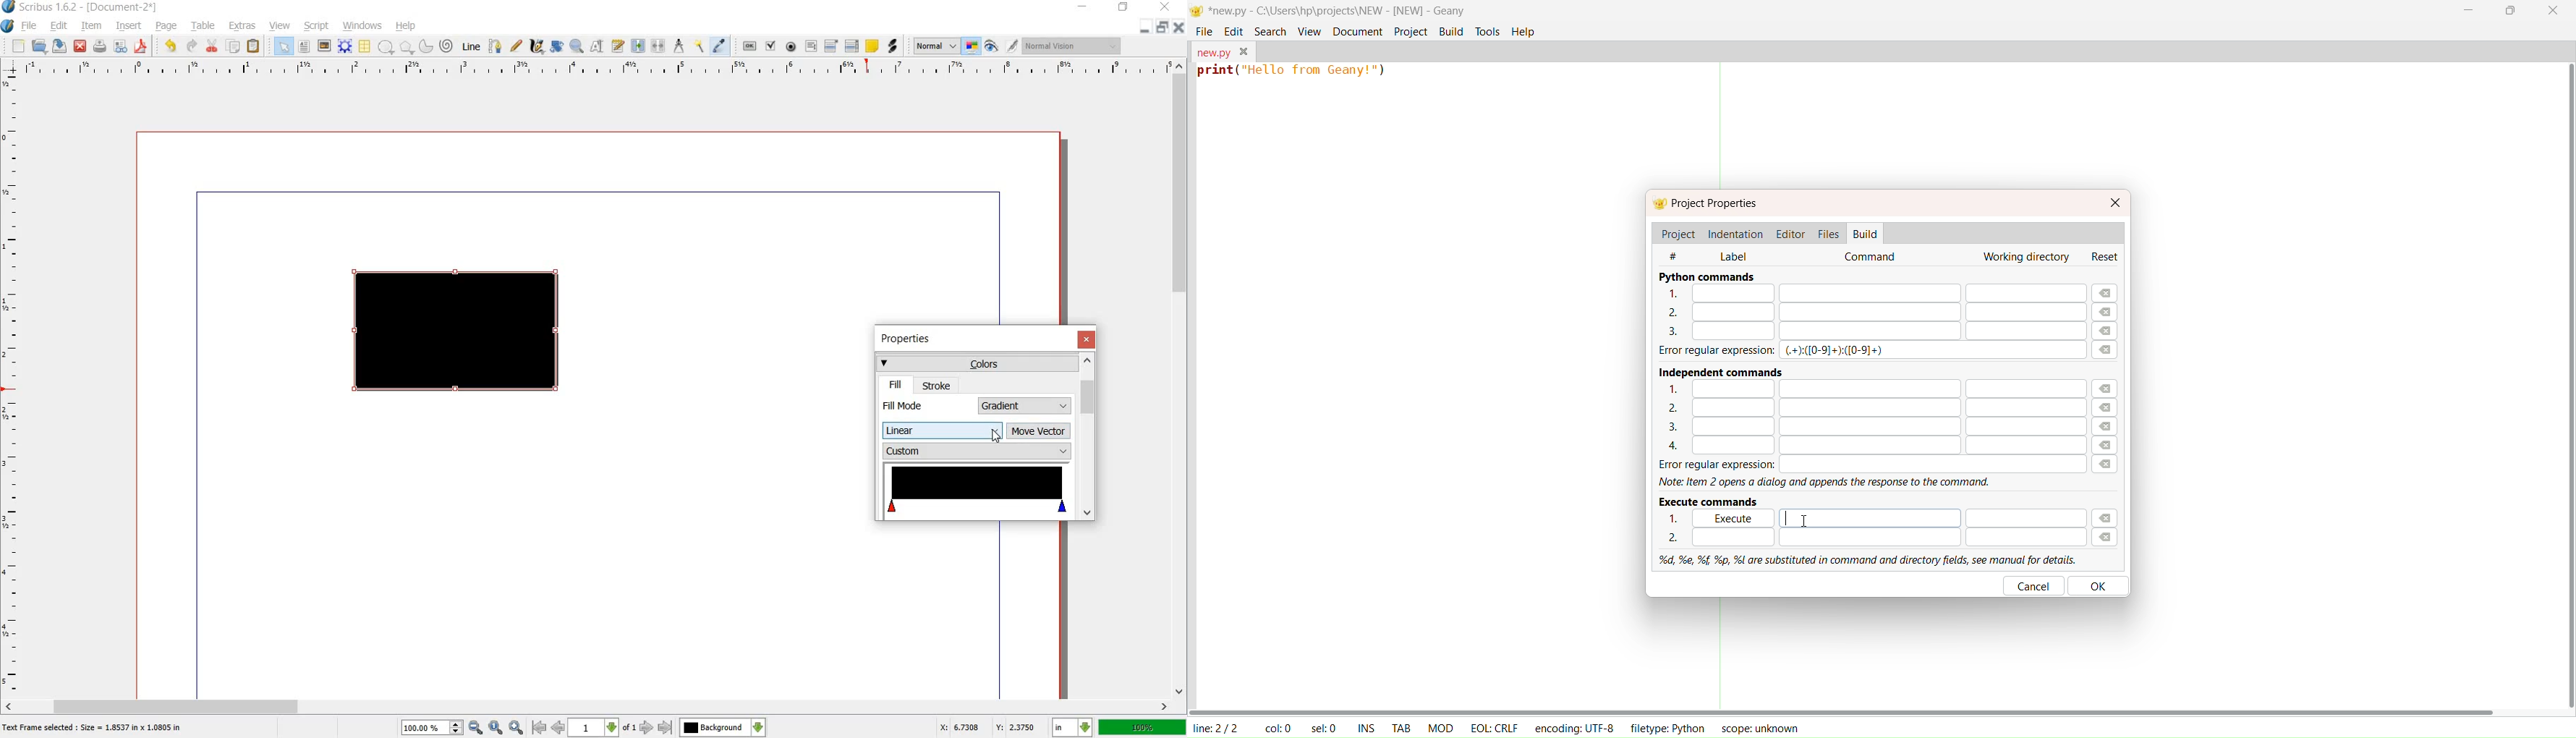 This screenshot has width=2576, height=756. What do you see at coordinates (1026, 406) in the screenshot?
I see `gradient` at bounding box center [1026, 406].